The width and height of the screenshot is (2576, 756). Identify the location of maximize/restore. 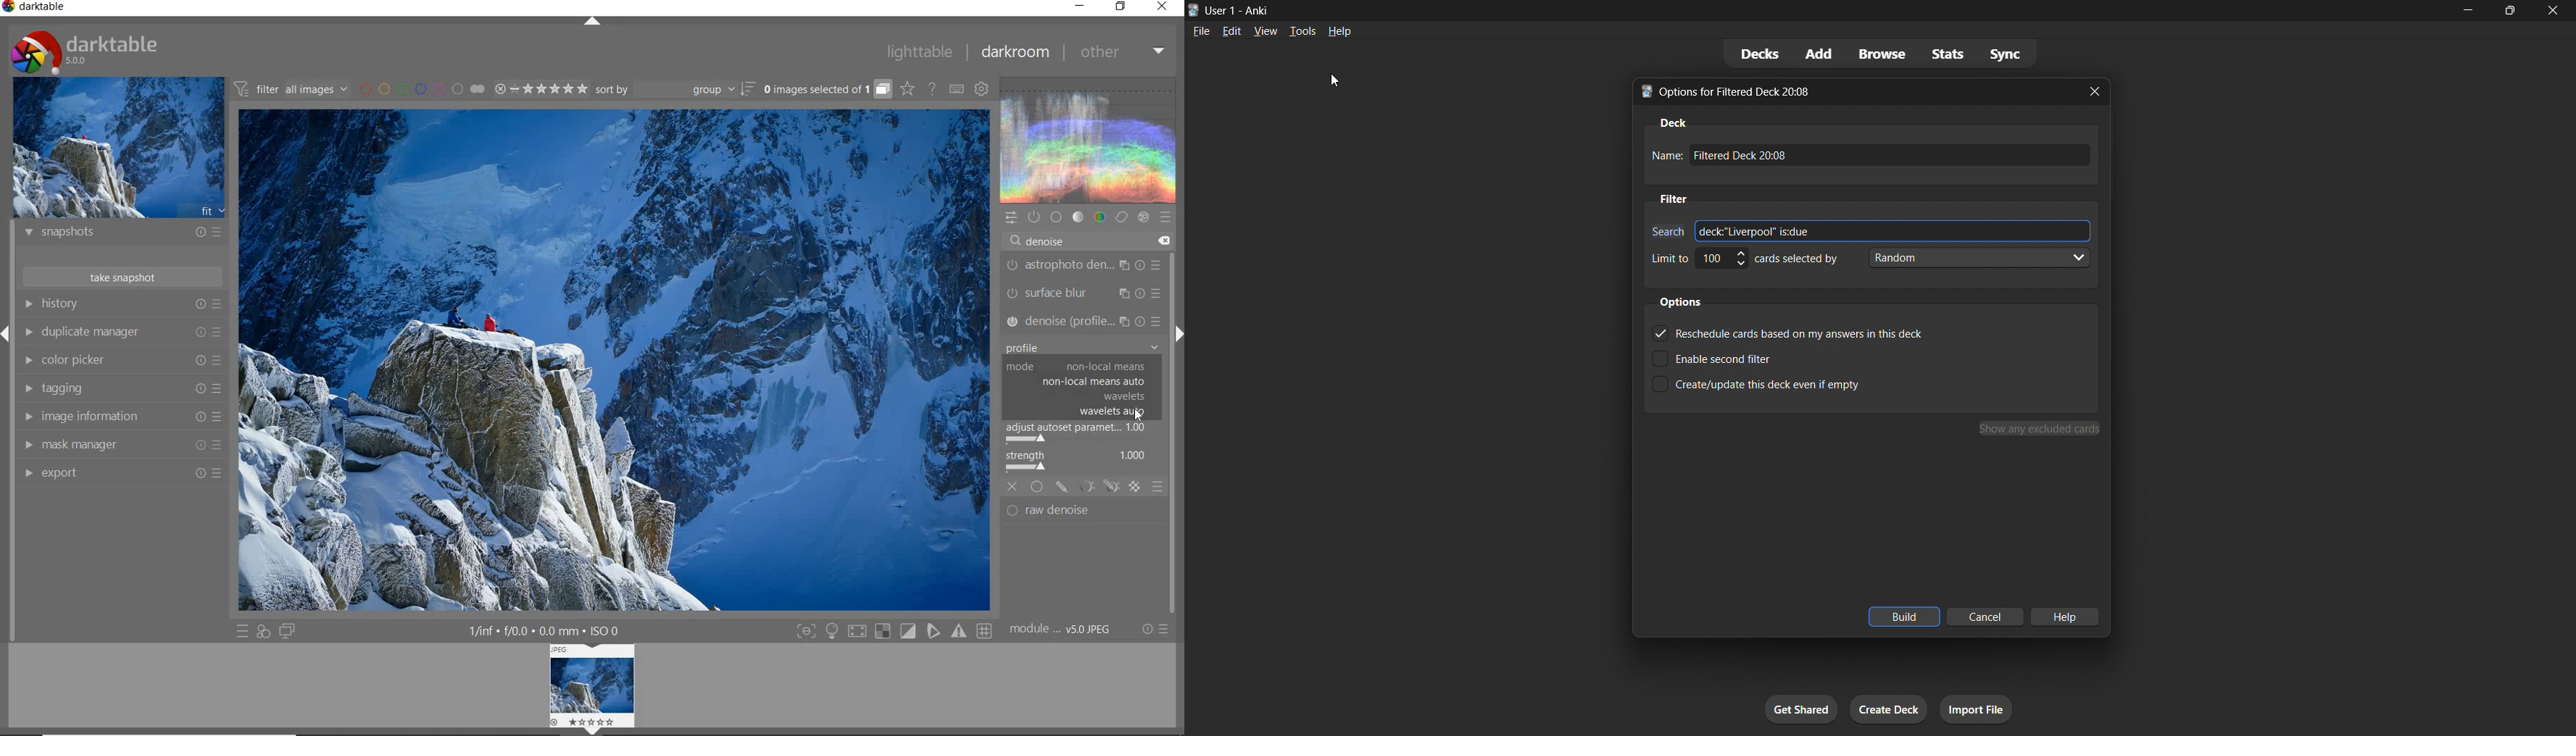
(2511, 9).